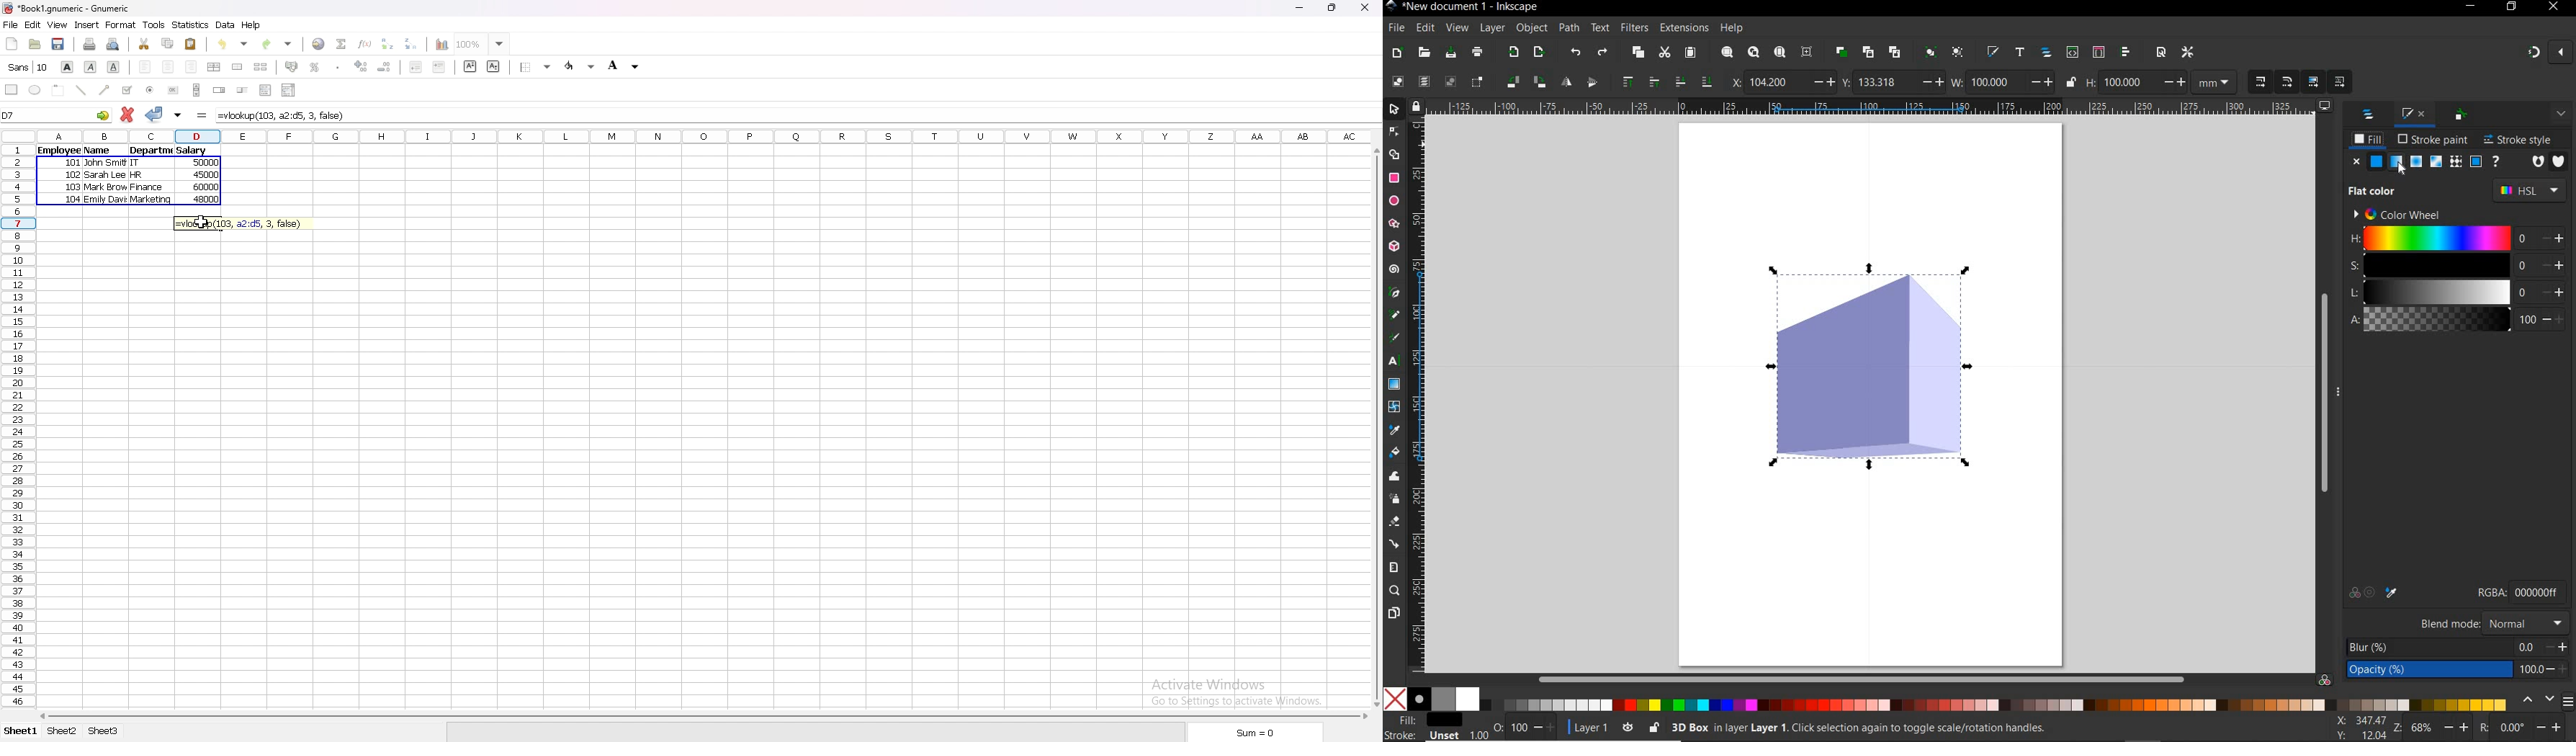 The width and height of the screenshot is (2576, 756). I want to click on MARKETING, so click(152, 200).